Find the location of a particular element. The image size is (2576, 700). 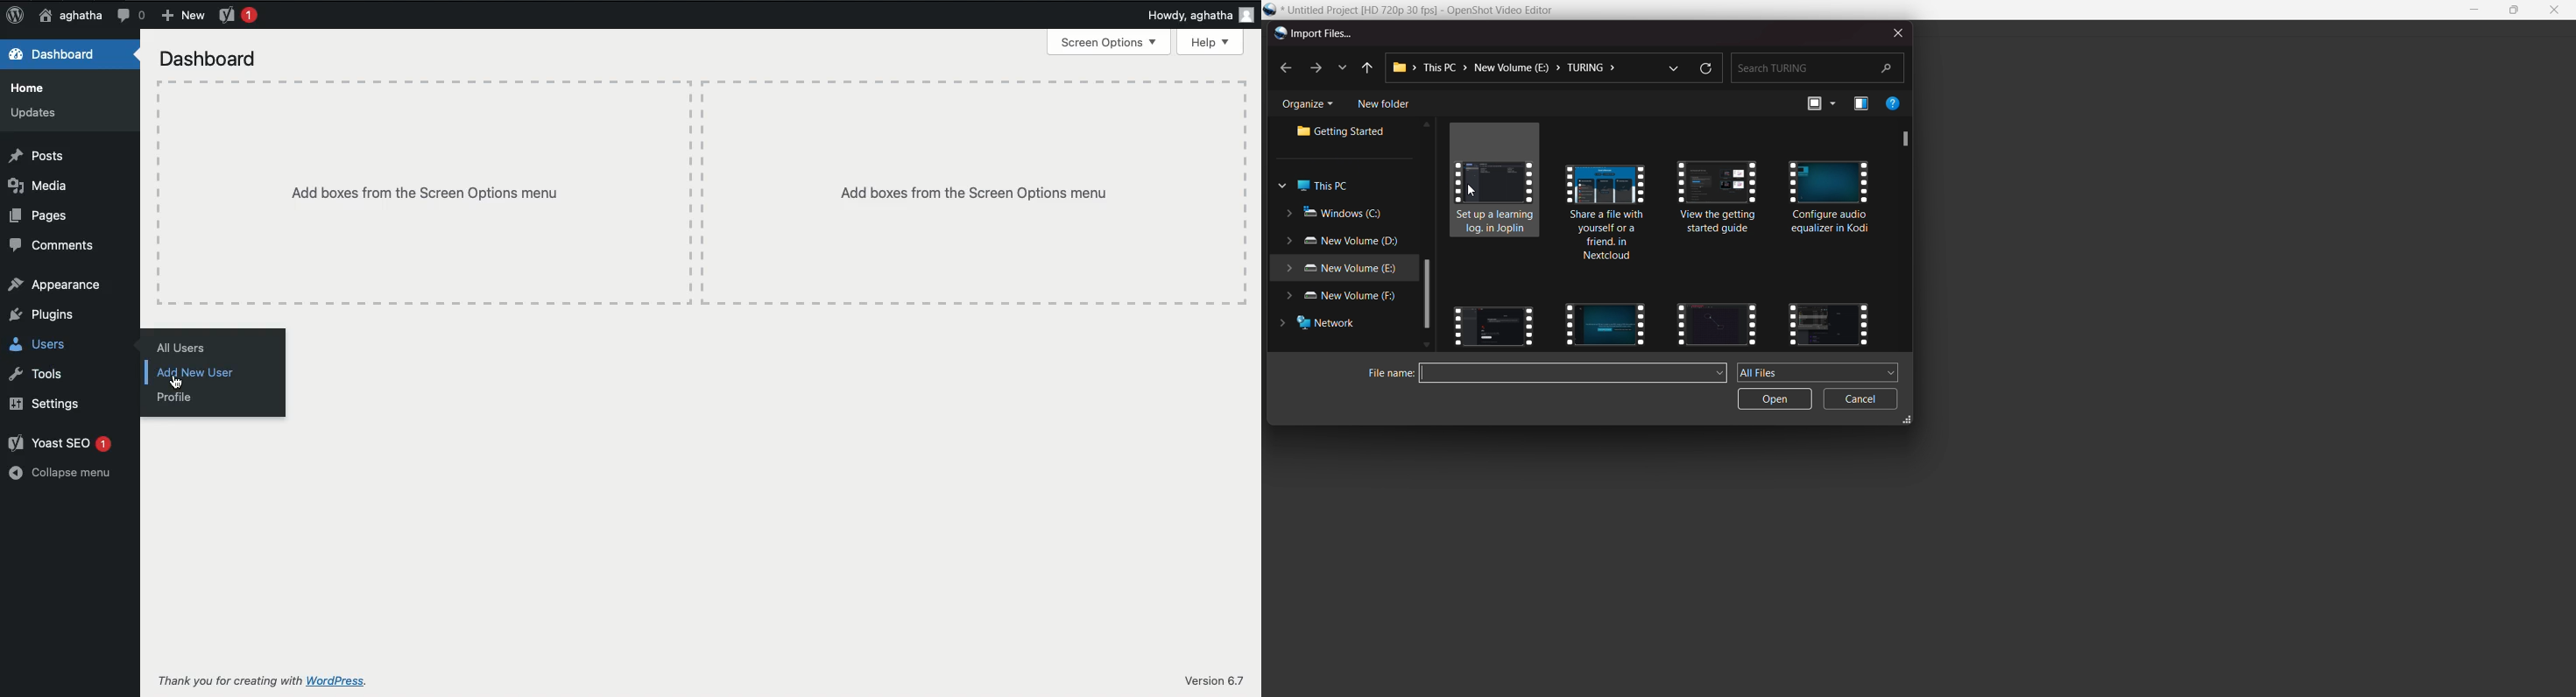

new volume d is located at coordinates (1346, 242).